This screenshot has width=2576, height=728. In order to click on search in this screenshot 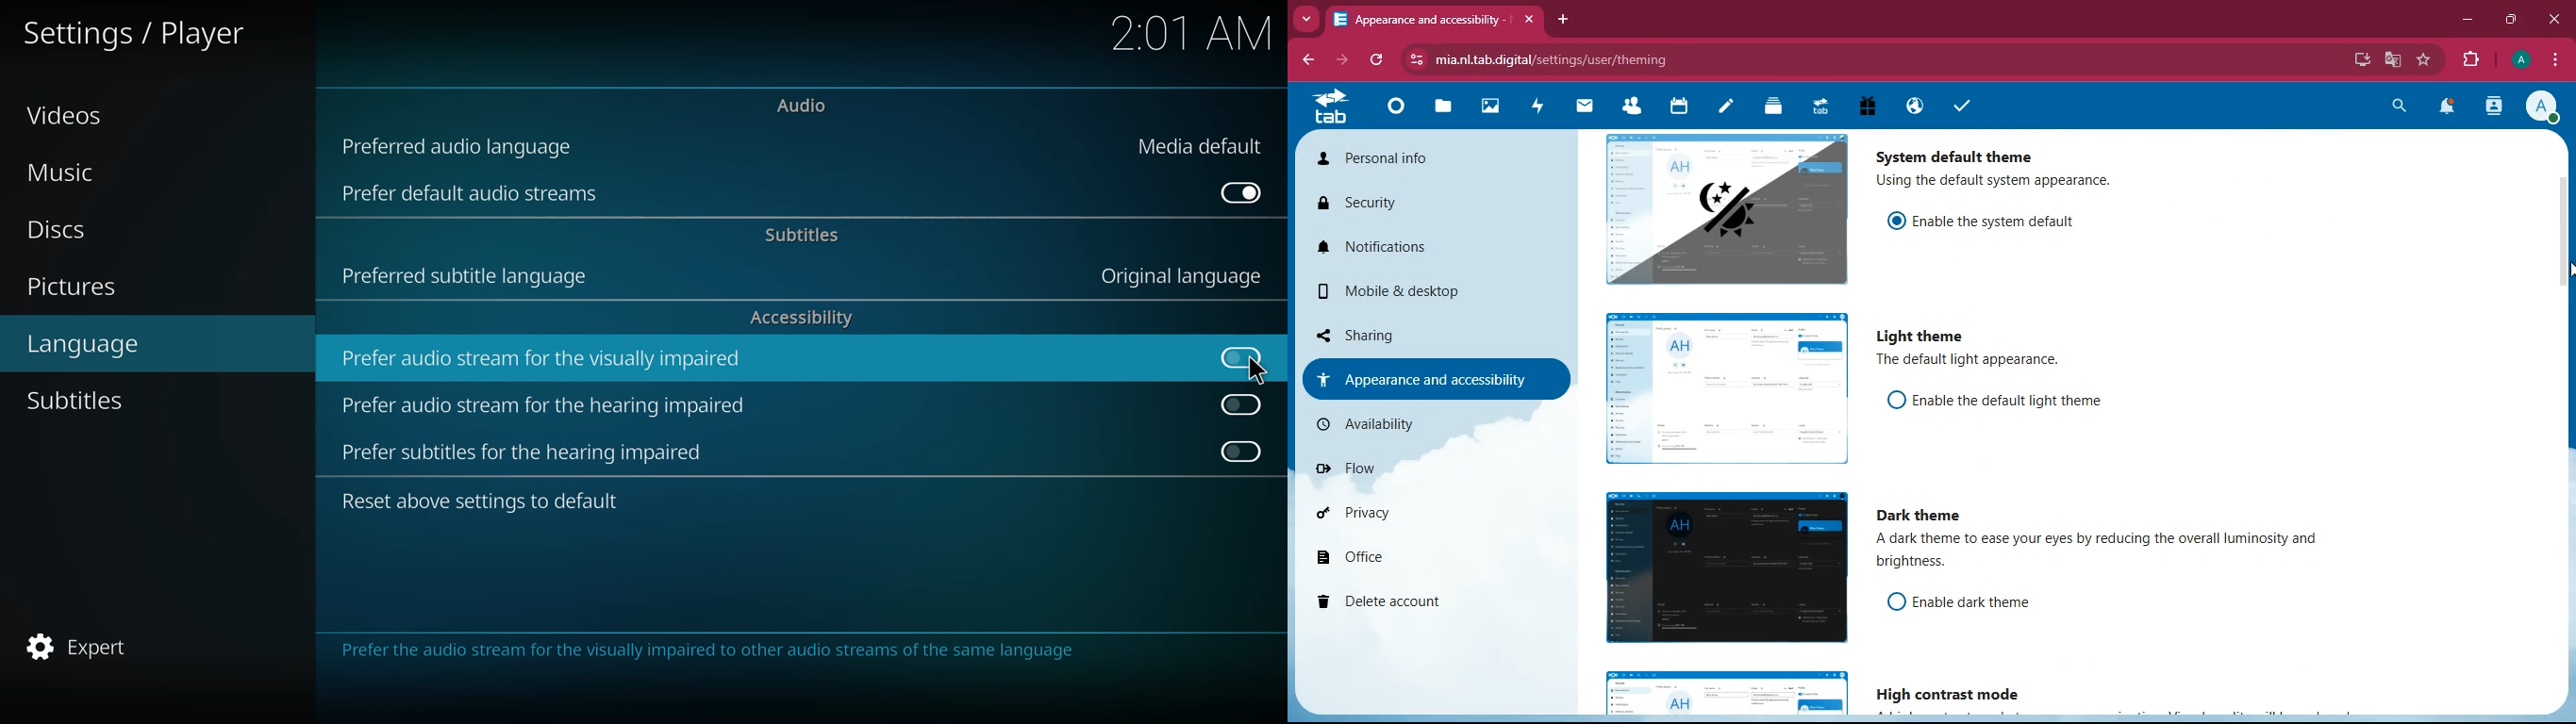, I will do `click(2395, 106)`.